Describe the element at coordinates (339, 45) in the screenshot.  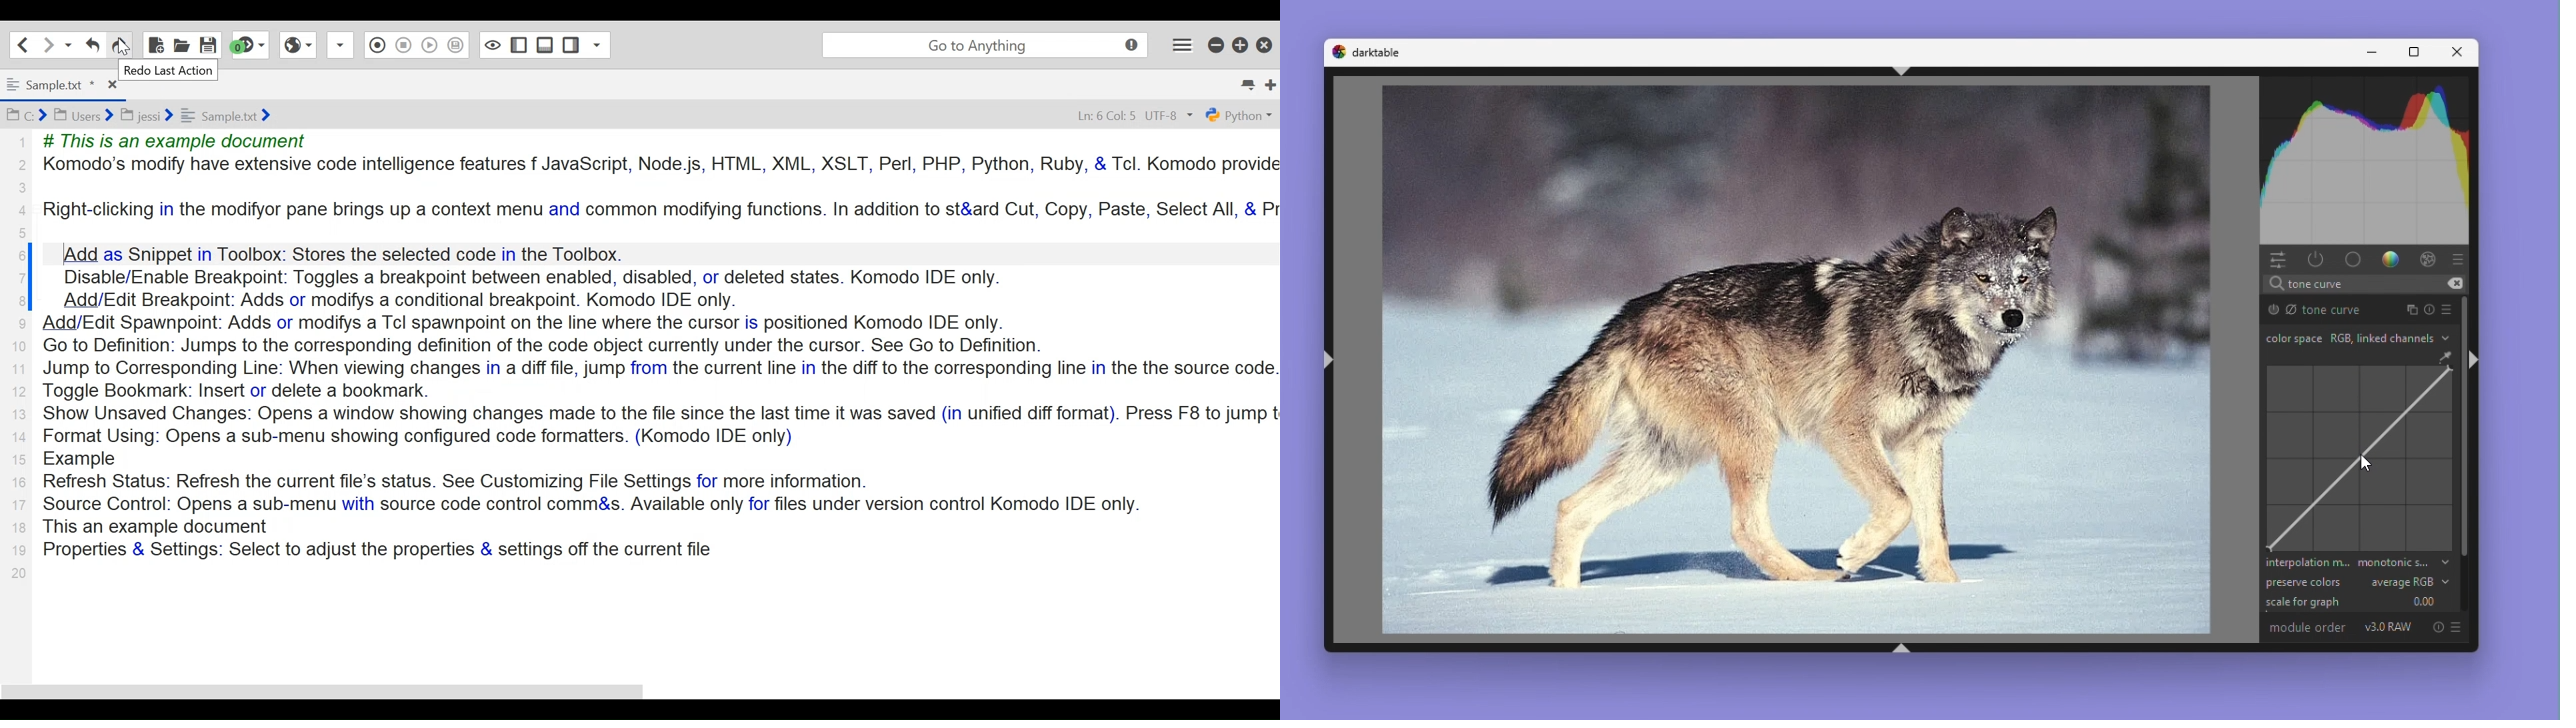
I see `Share File` at that location.